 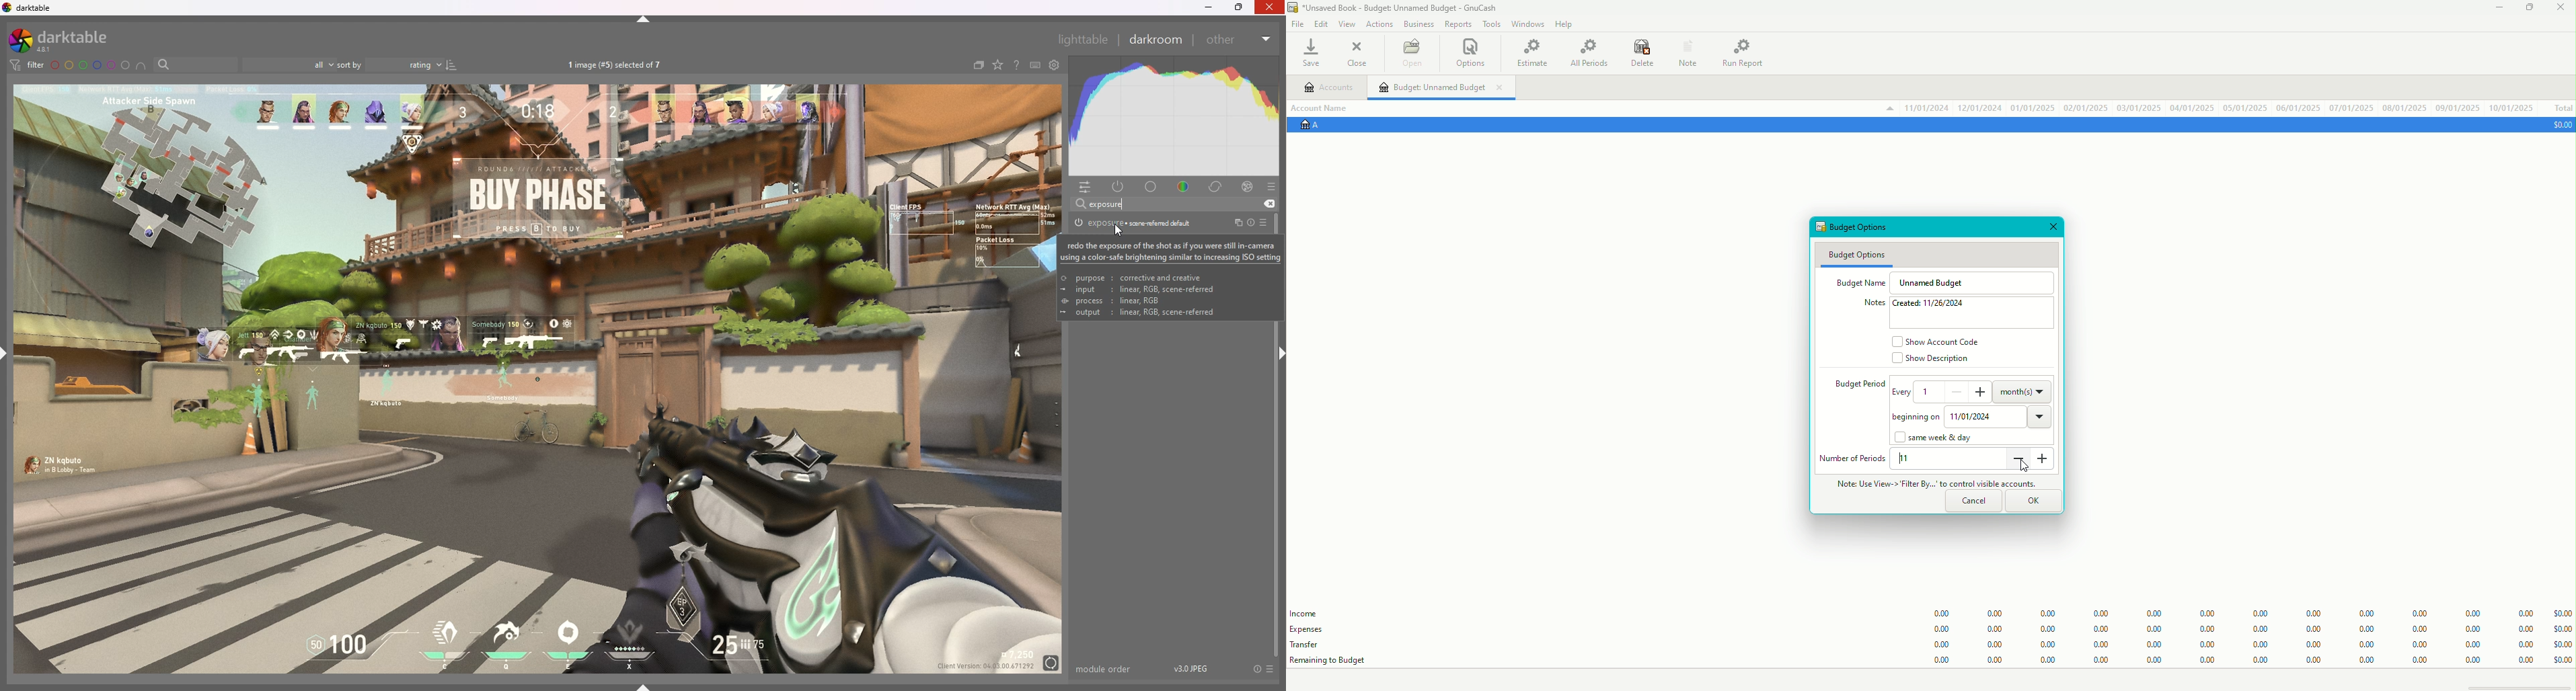 I want to click on image, so click(x=539, y=378).